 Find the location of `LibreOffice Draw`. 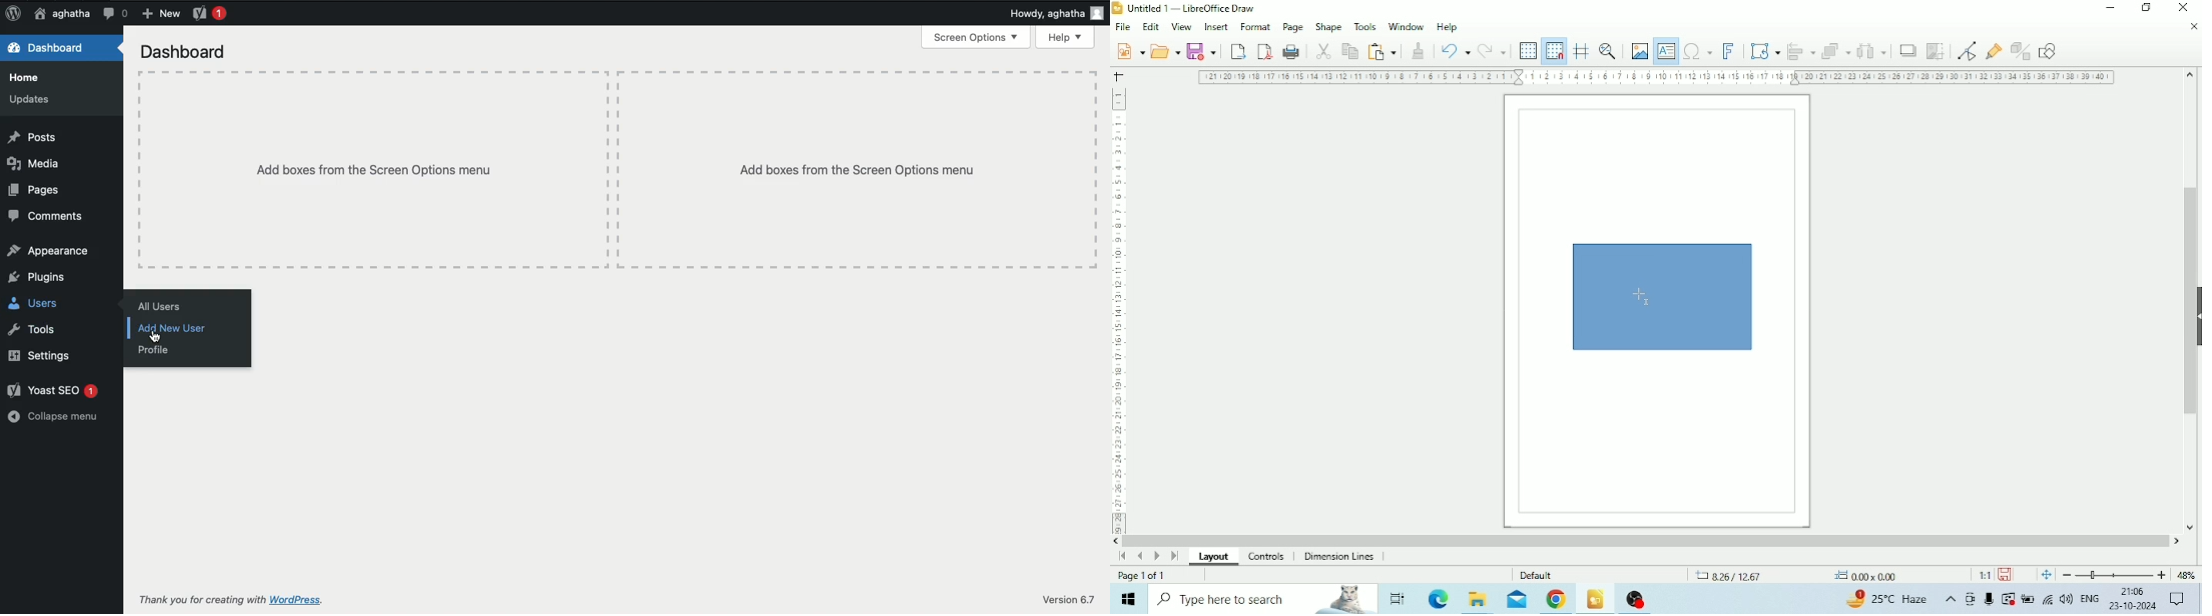

LibreOffice Draw is located at coordinates (1595, 598).